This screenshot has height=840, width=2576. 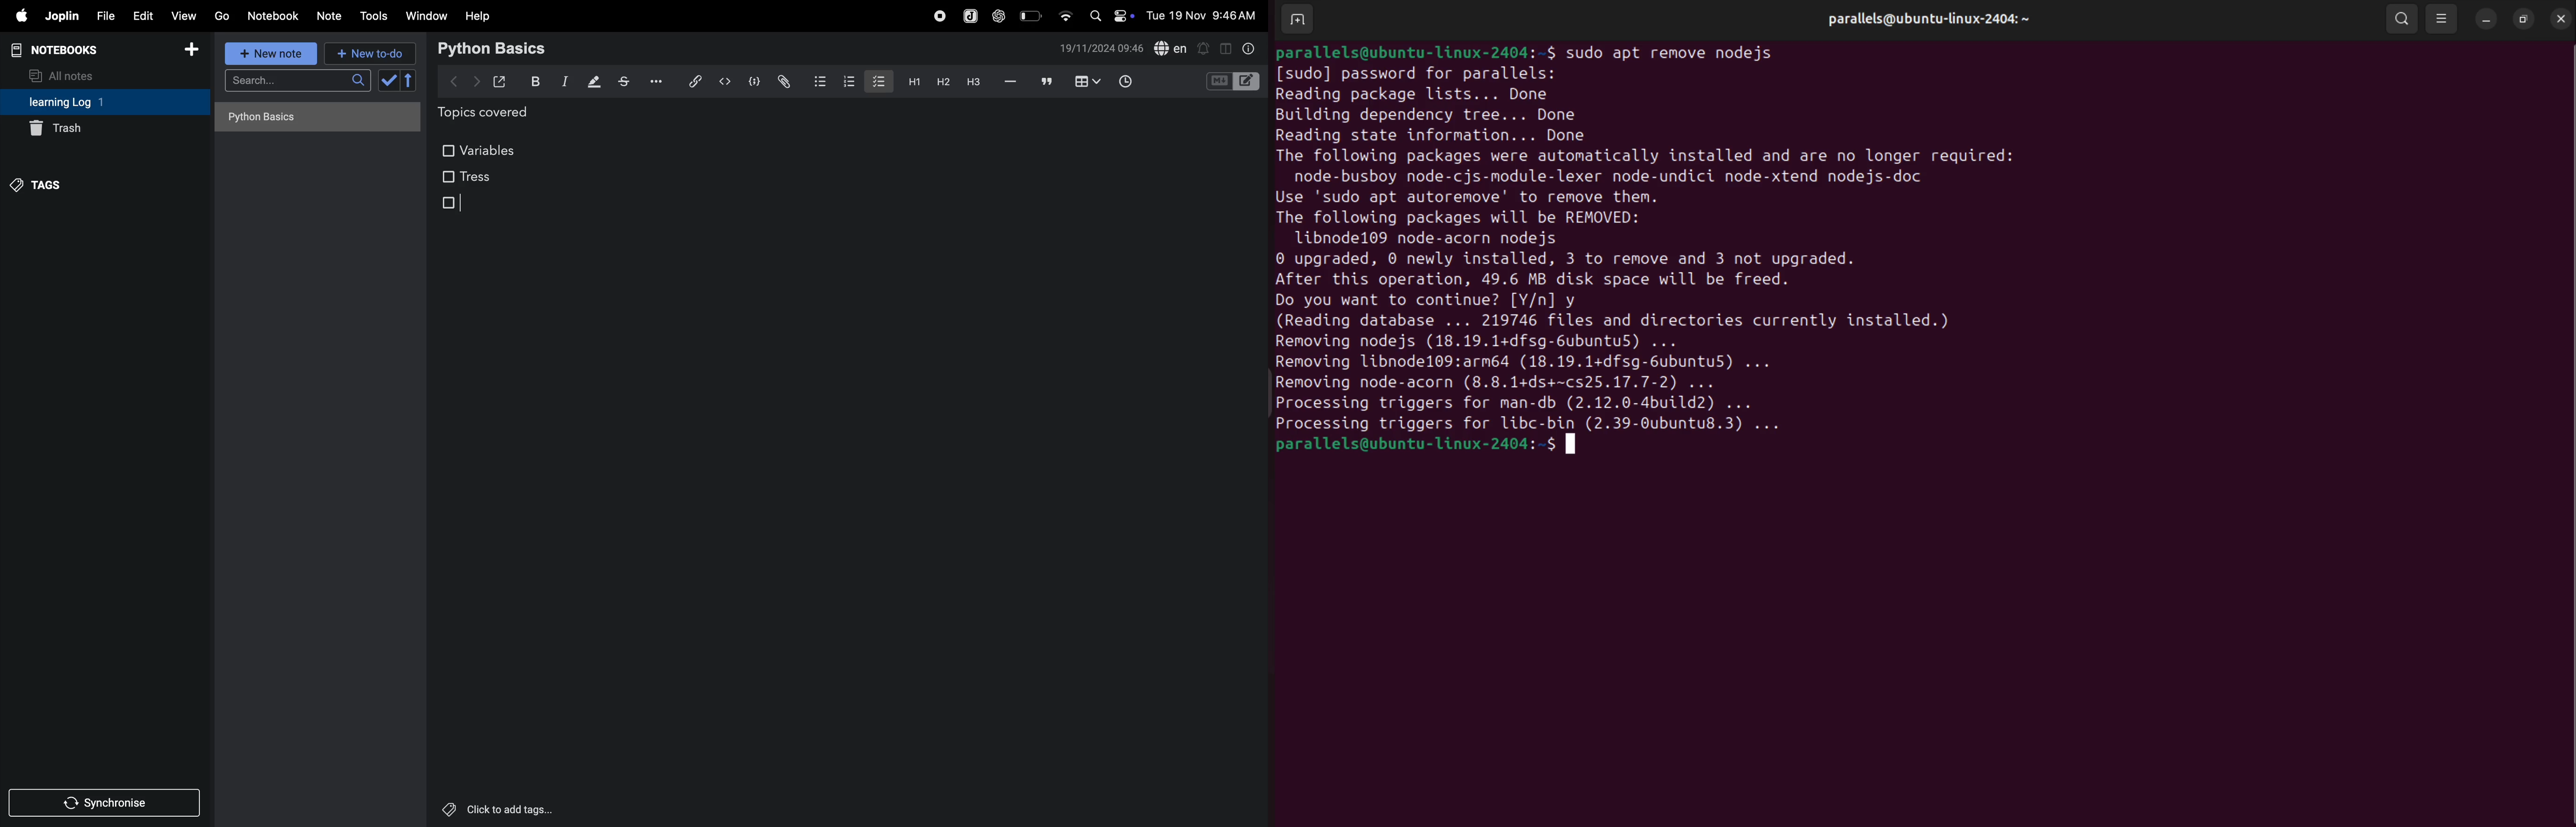 I want to click on apple menu, so click(x=17, y=16).